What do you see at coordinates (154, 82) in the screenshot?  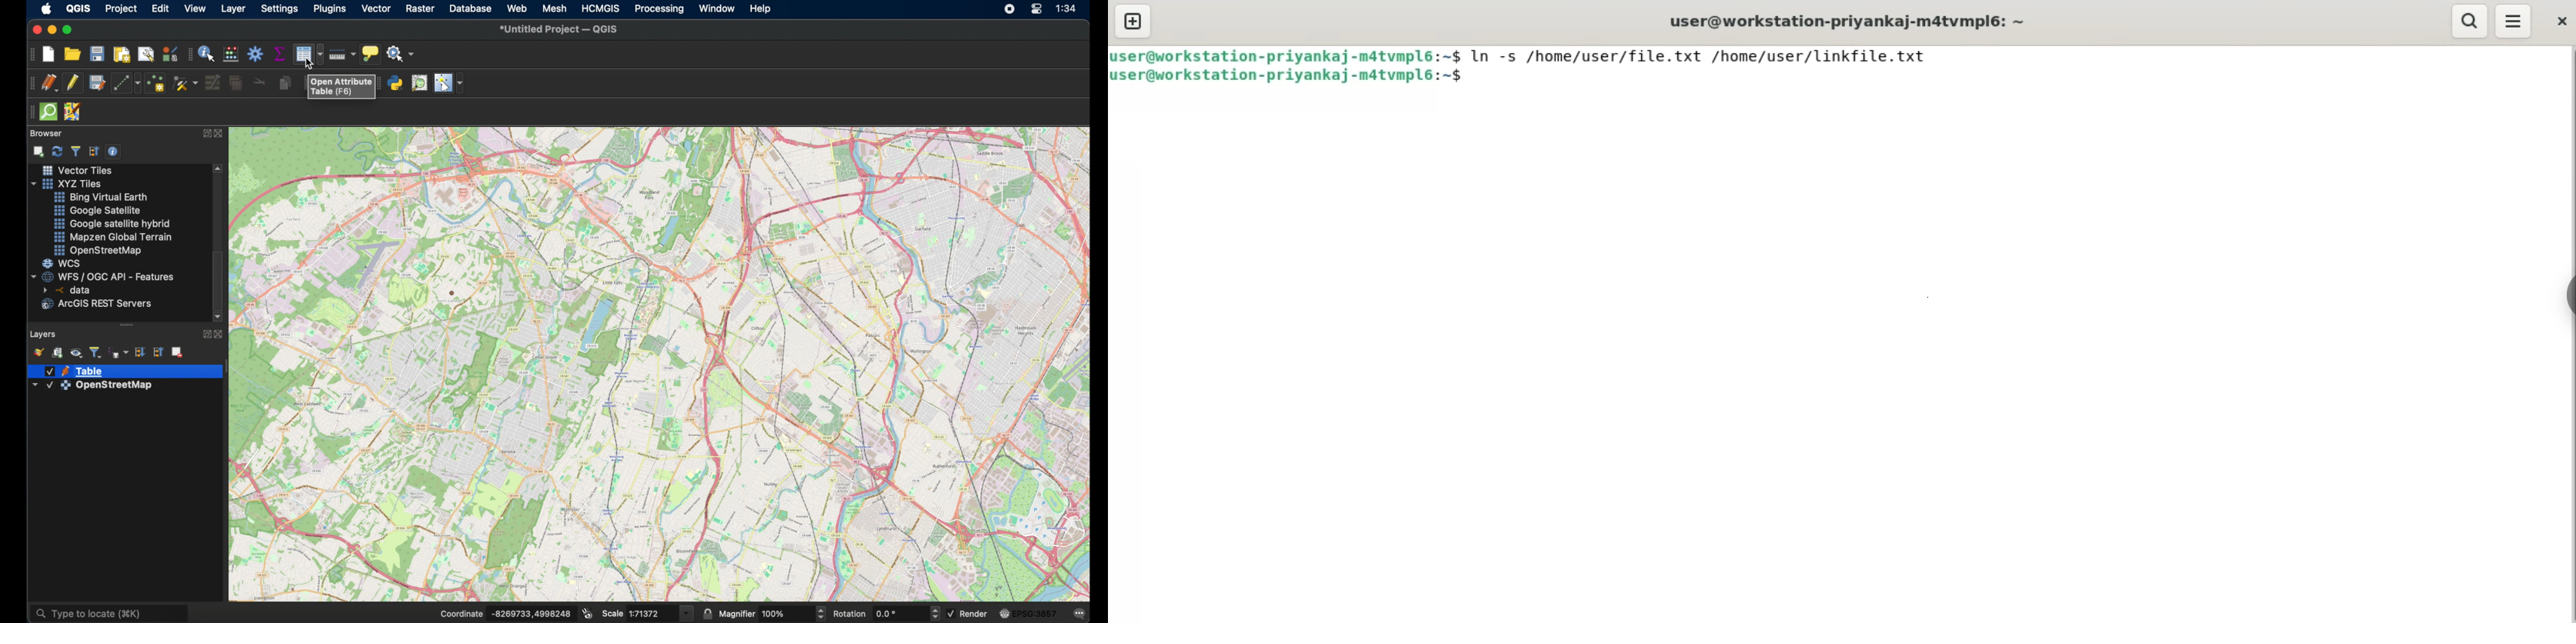 I see `add point feature` at bounding box center [154, 82].